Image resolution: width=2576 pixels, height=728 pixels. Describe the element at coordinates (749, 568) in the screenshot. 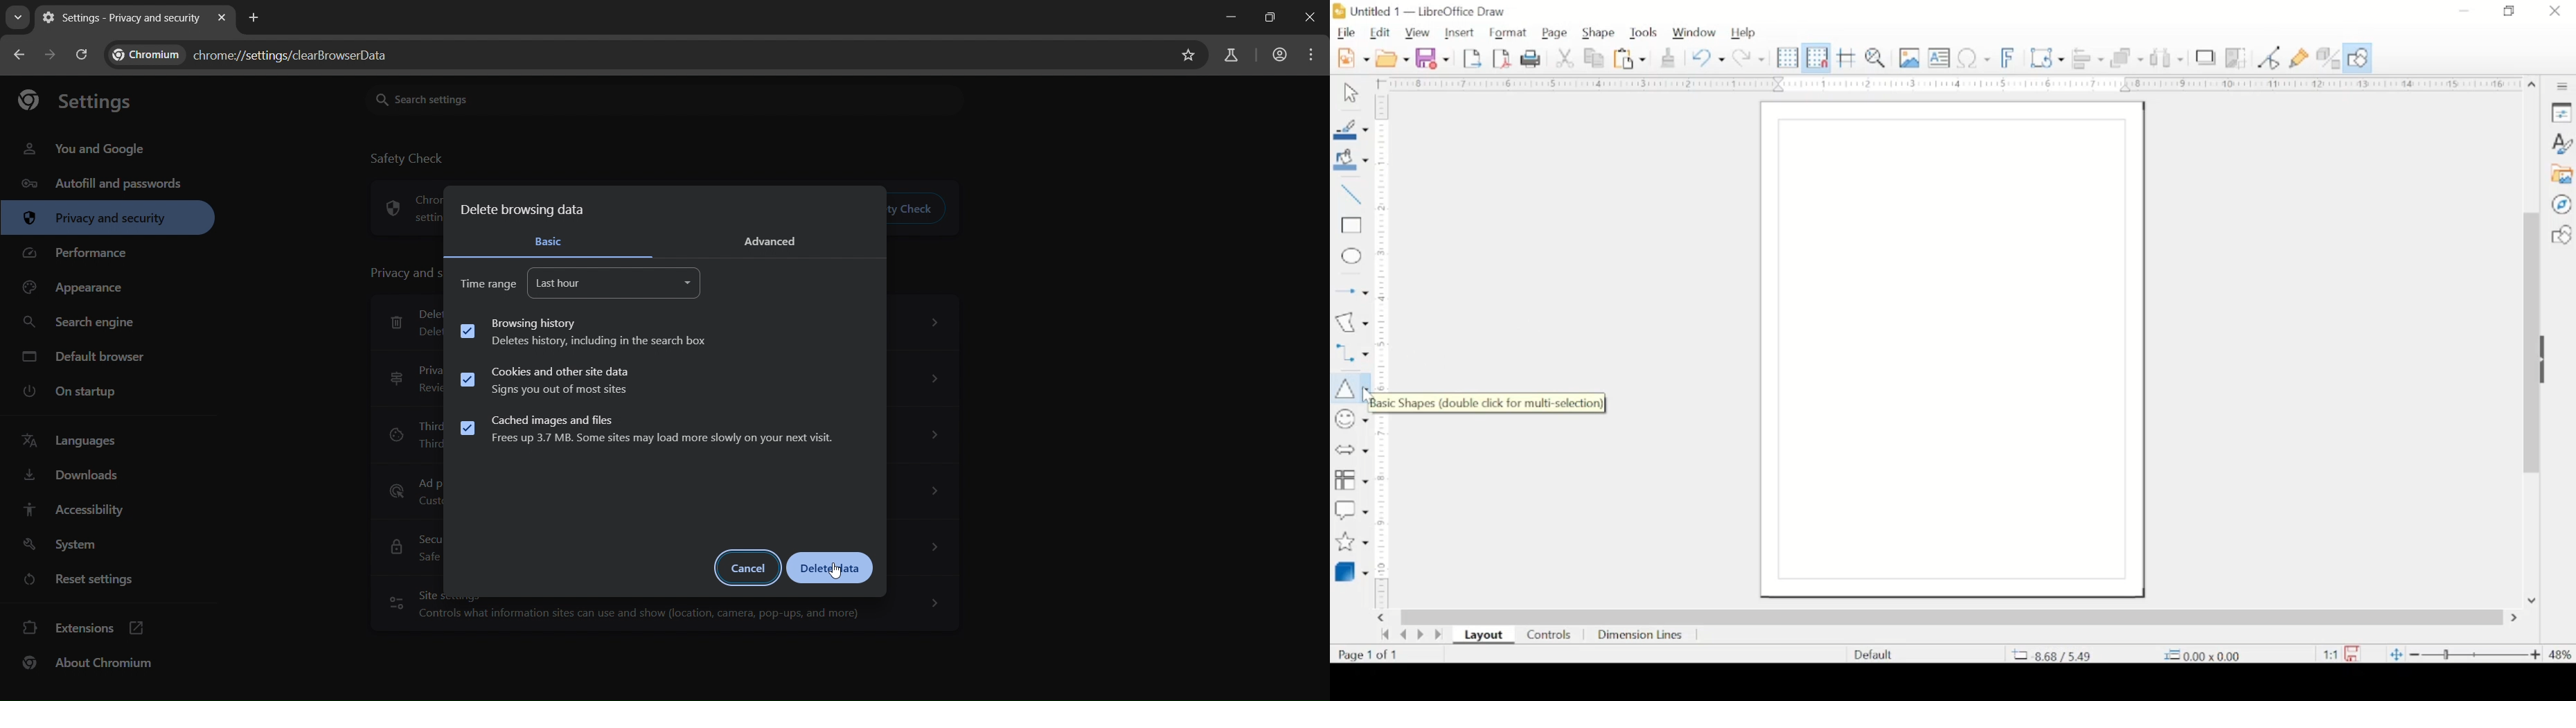

I see `cancel` at that location.